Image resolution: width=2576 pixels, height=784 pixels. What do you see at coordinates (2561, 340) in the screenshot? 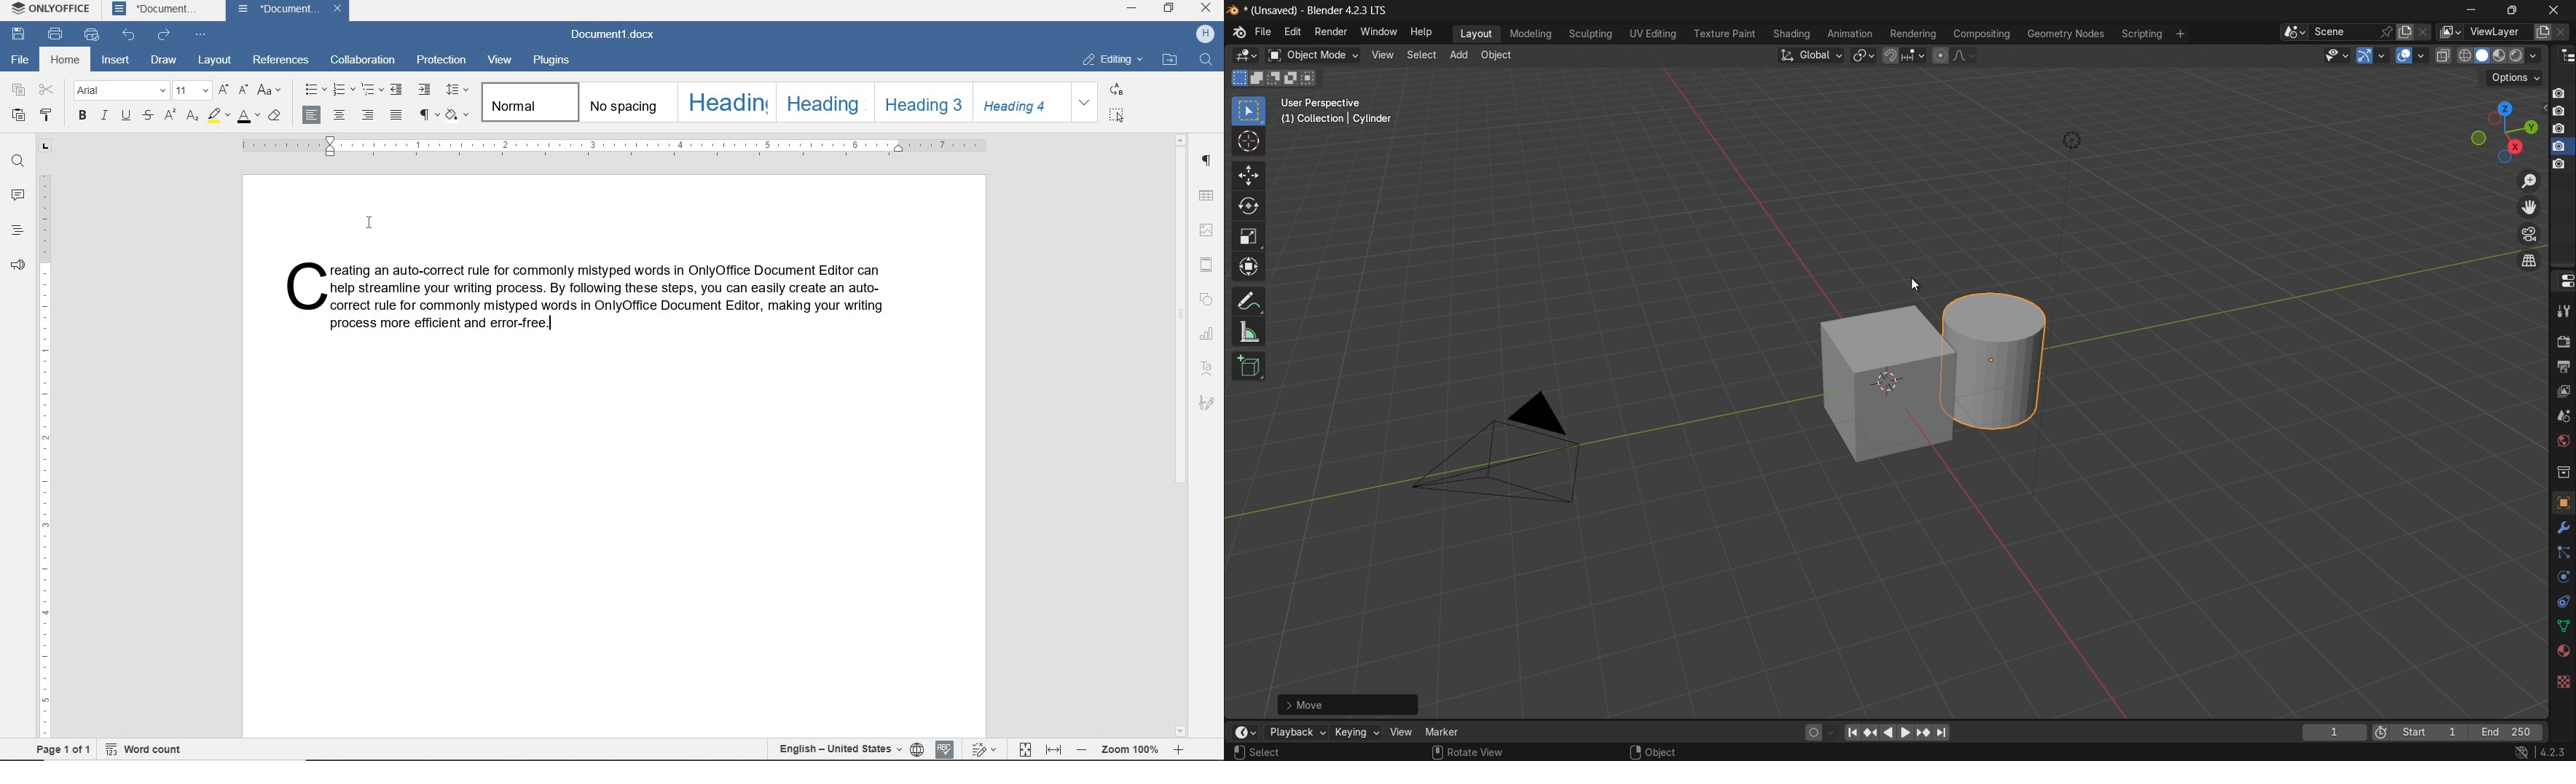
I see `render` at bounding box center [2561, 340].